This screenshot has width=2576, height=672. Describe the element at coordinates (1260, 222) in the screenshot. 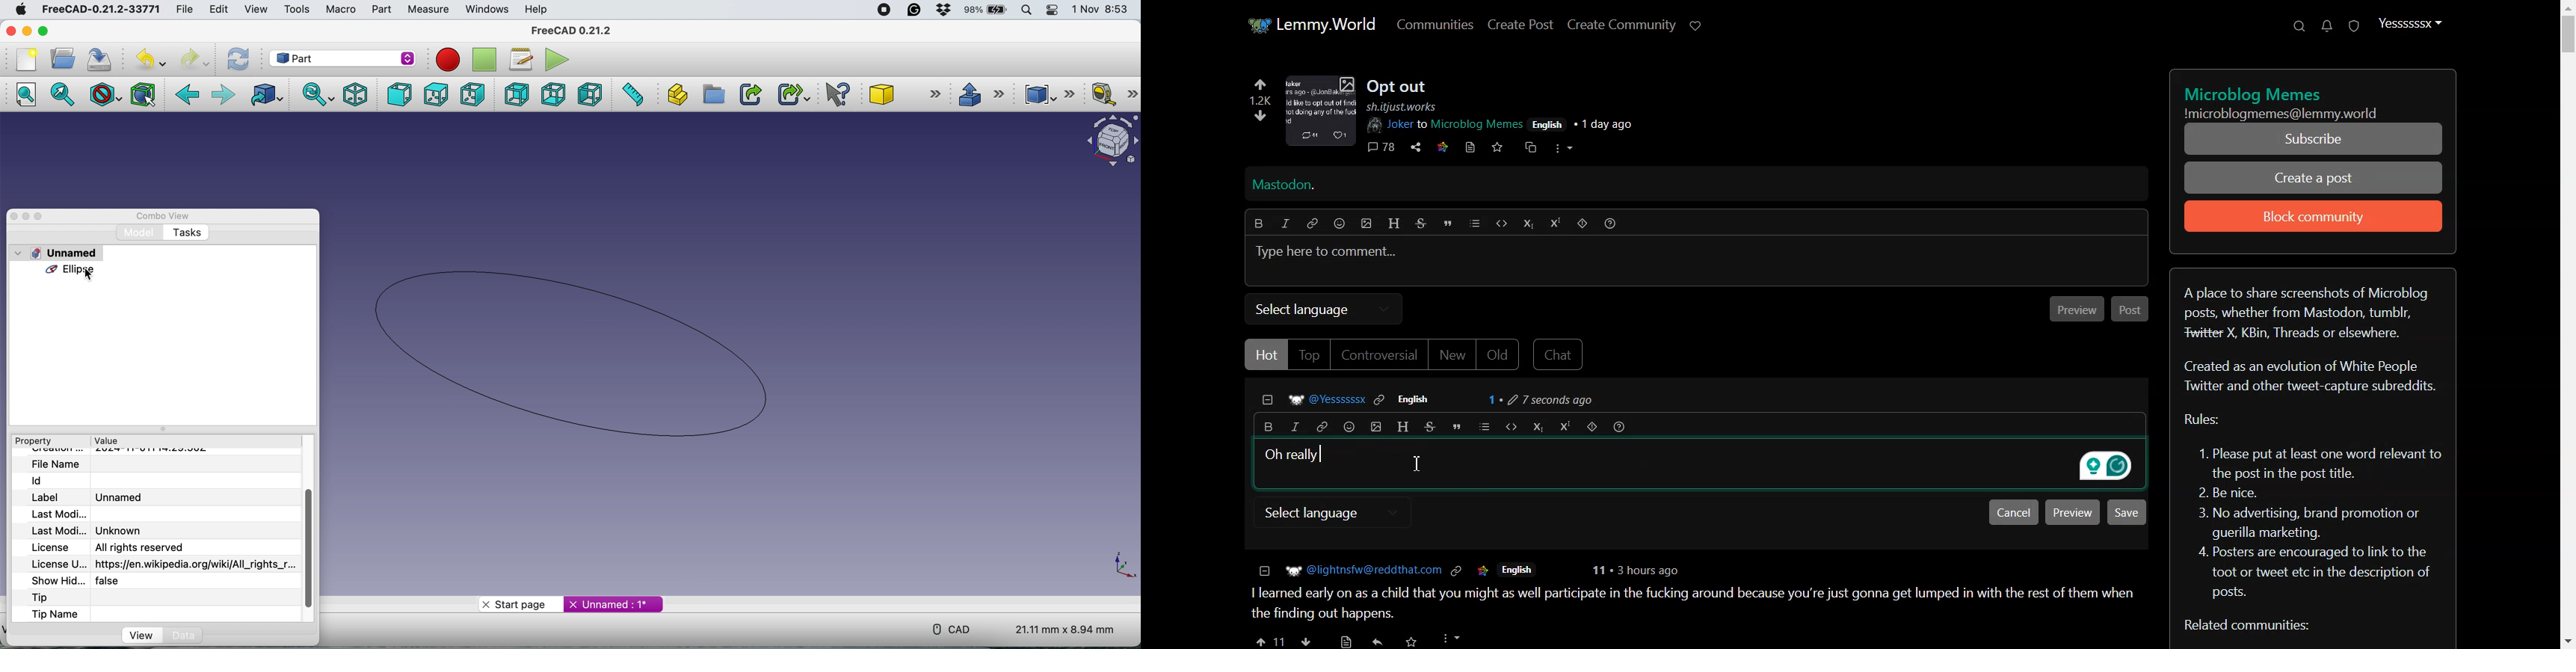

I see `Bold ` at that location.